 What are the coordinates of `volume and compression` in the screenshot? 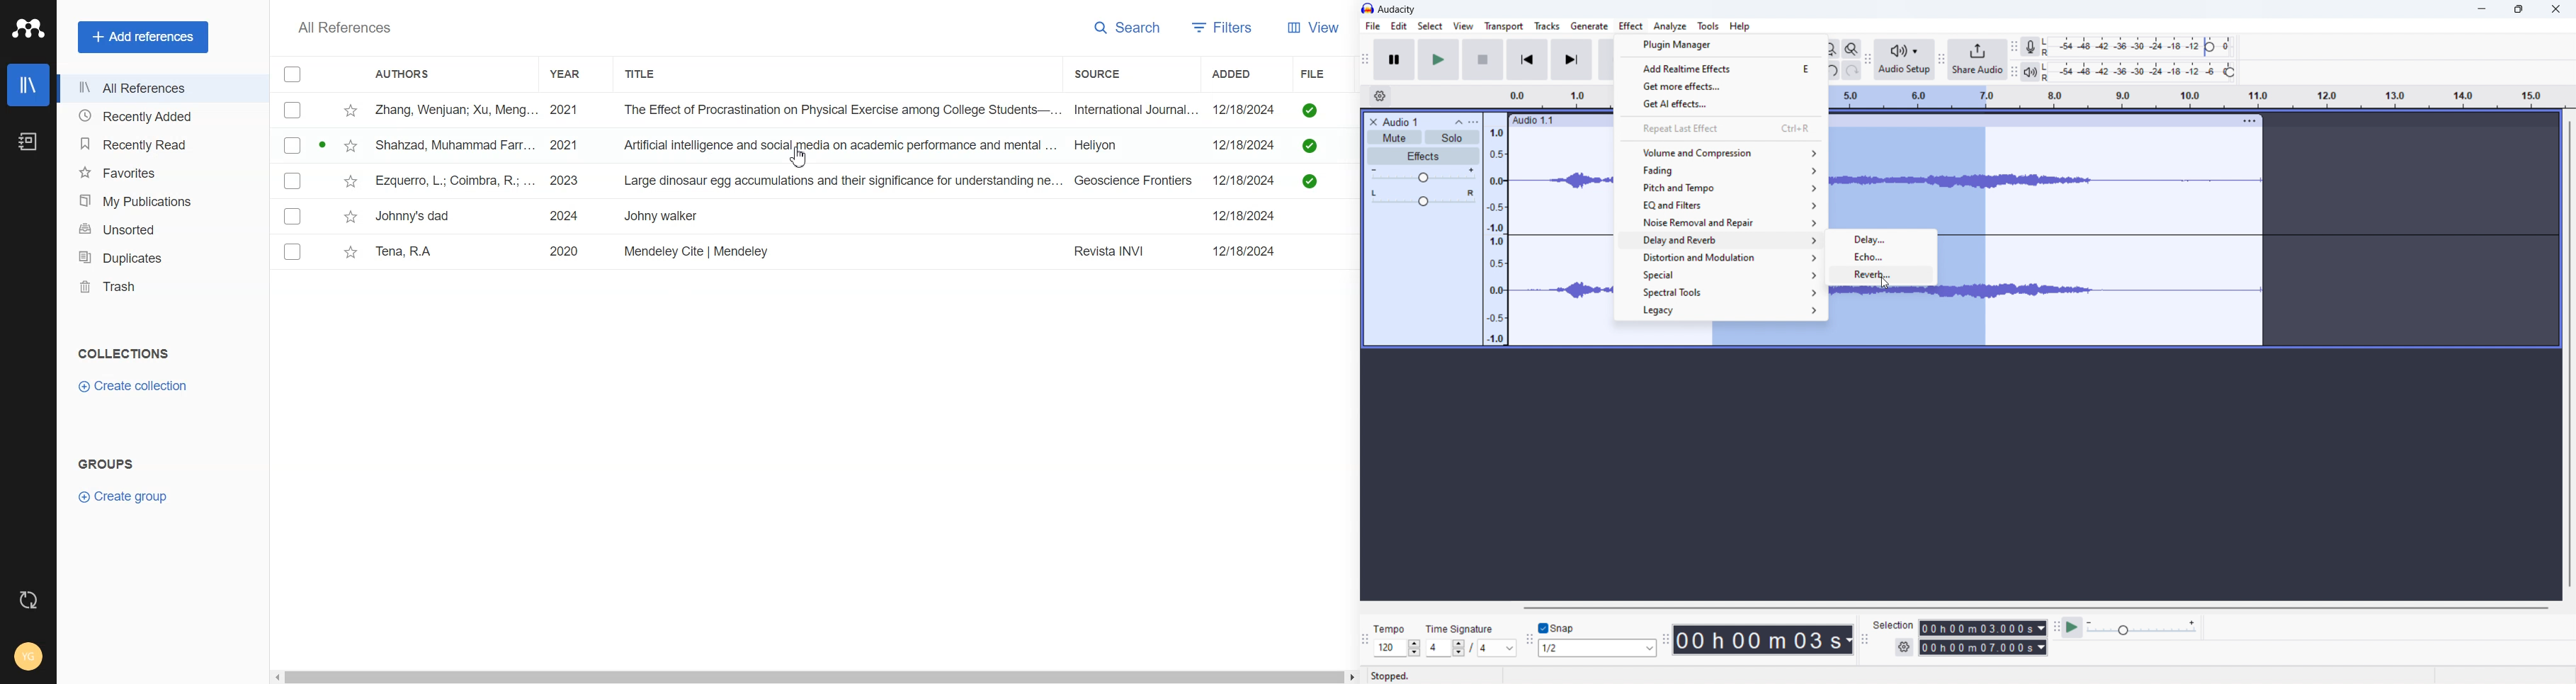 It's located at (1720, 153).